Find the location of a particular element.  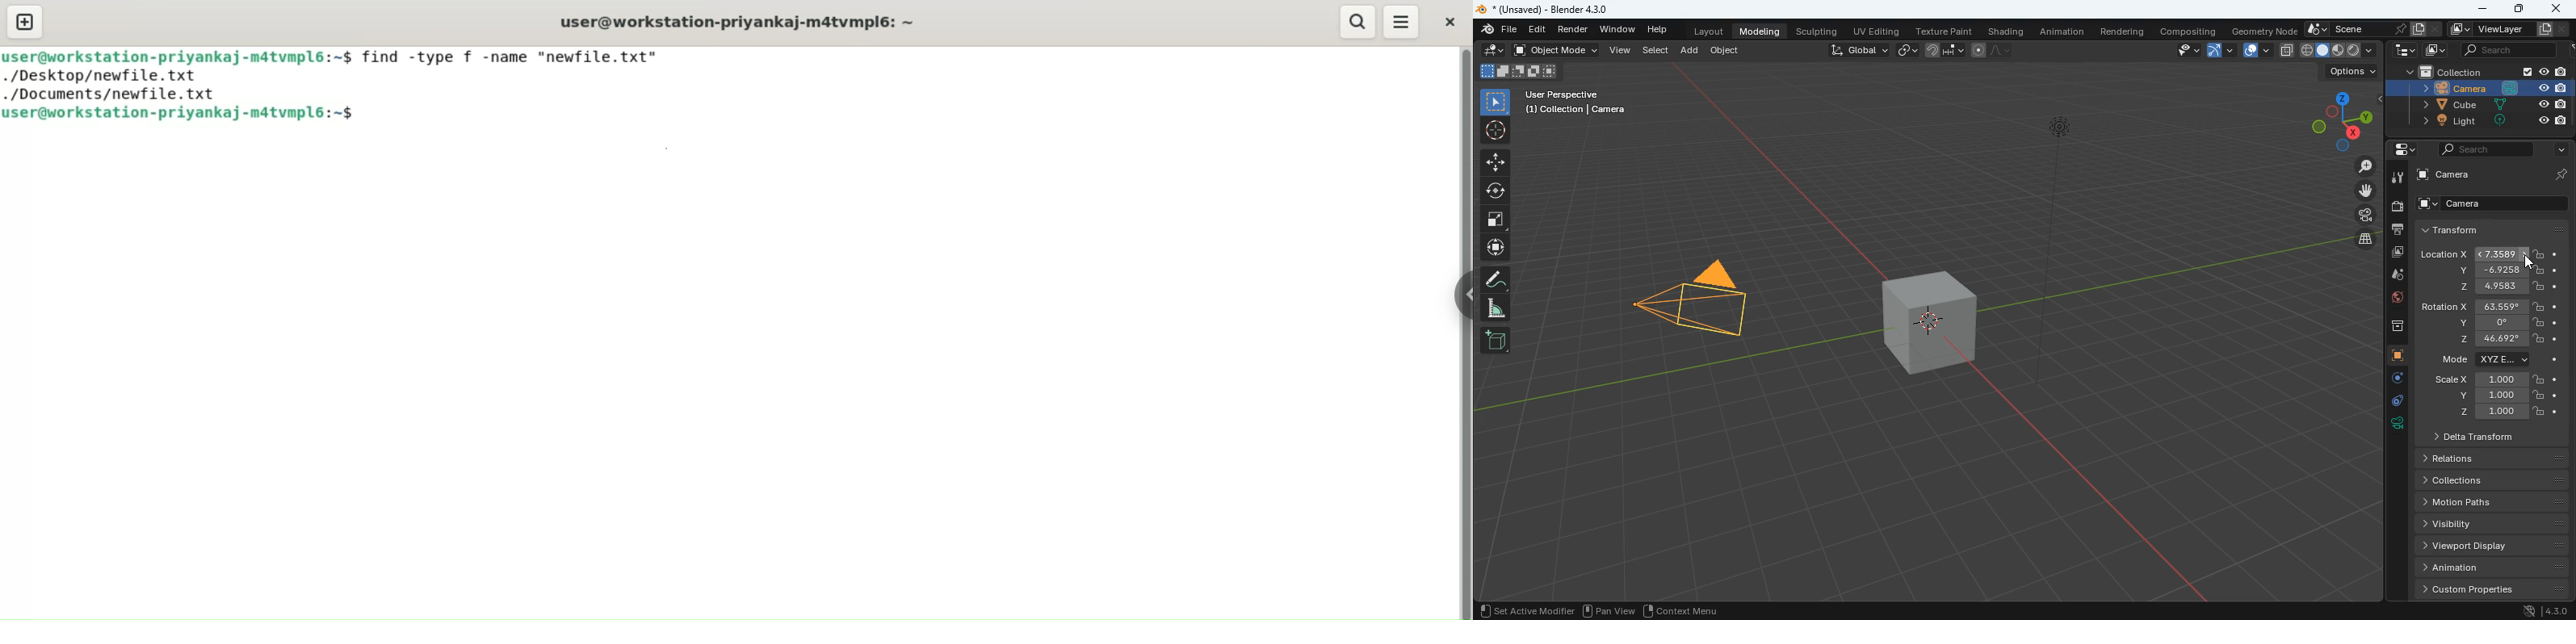

zoom is located at coordinates (2366, 168).